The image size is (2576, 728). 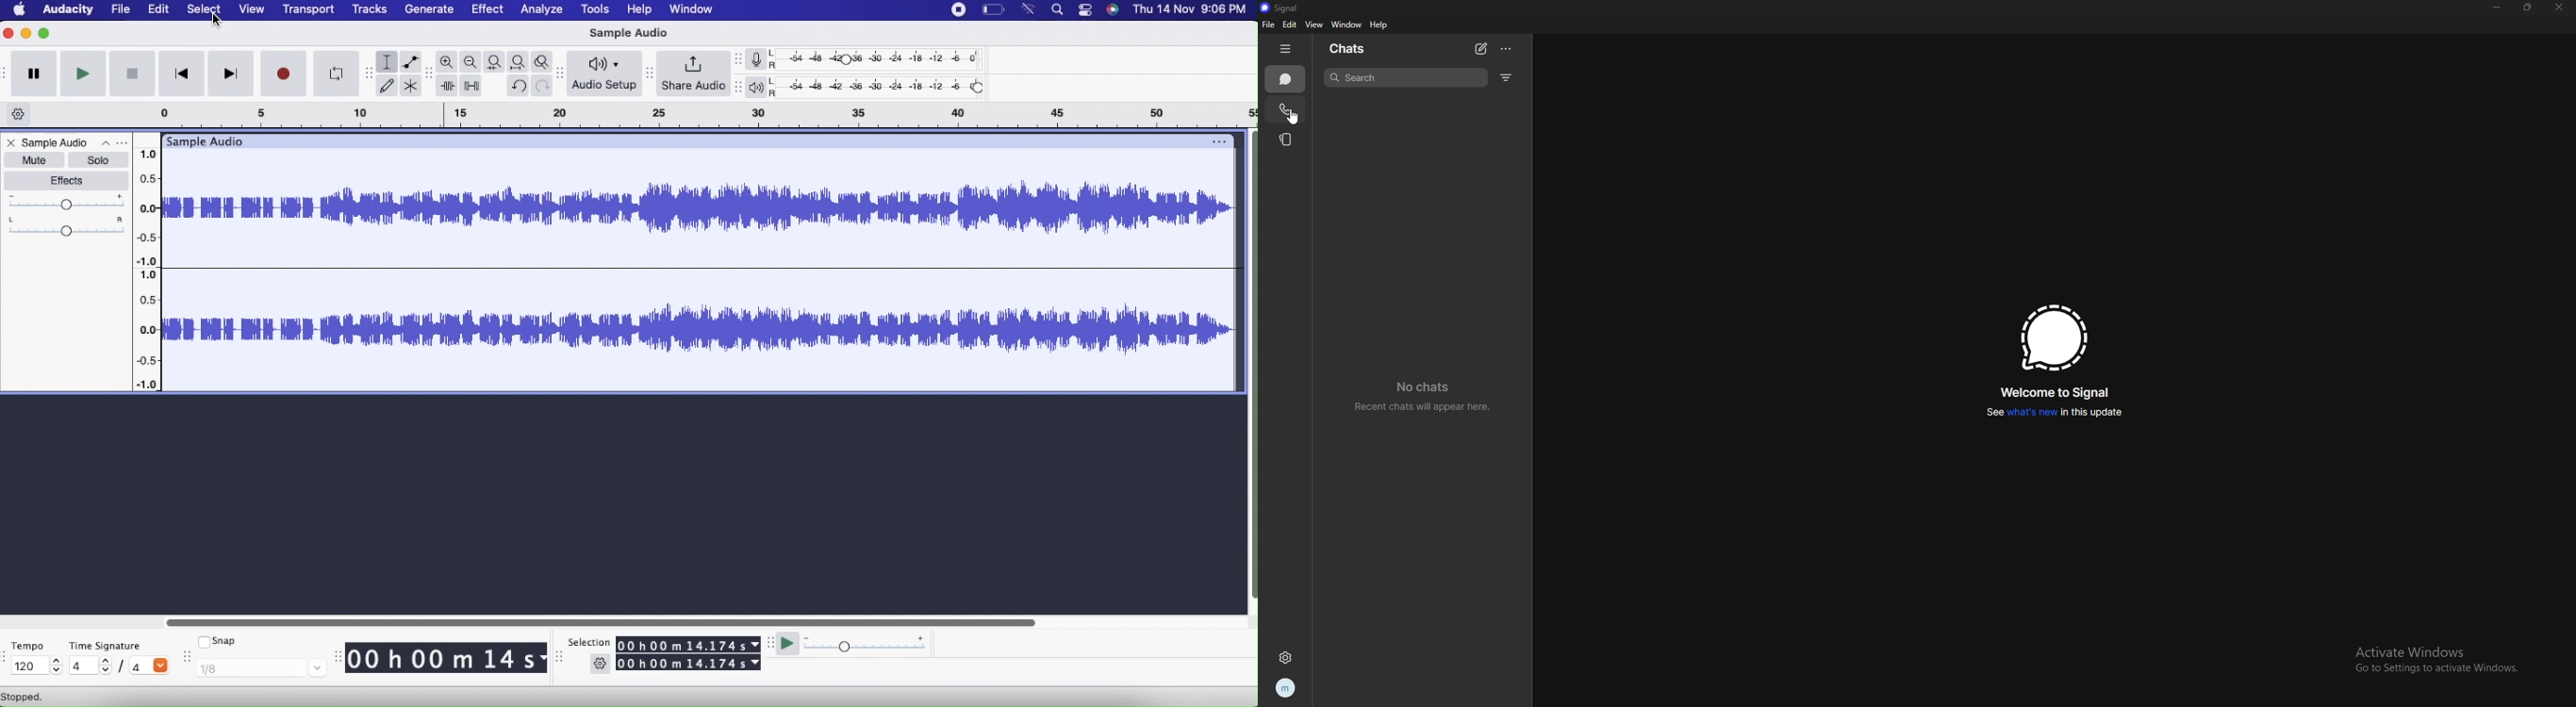 What do you see at coordinates (1291, 117) in the screenshot?
I see `cursor` at bounding box center [1291, 117].